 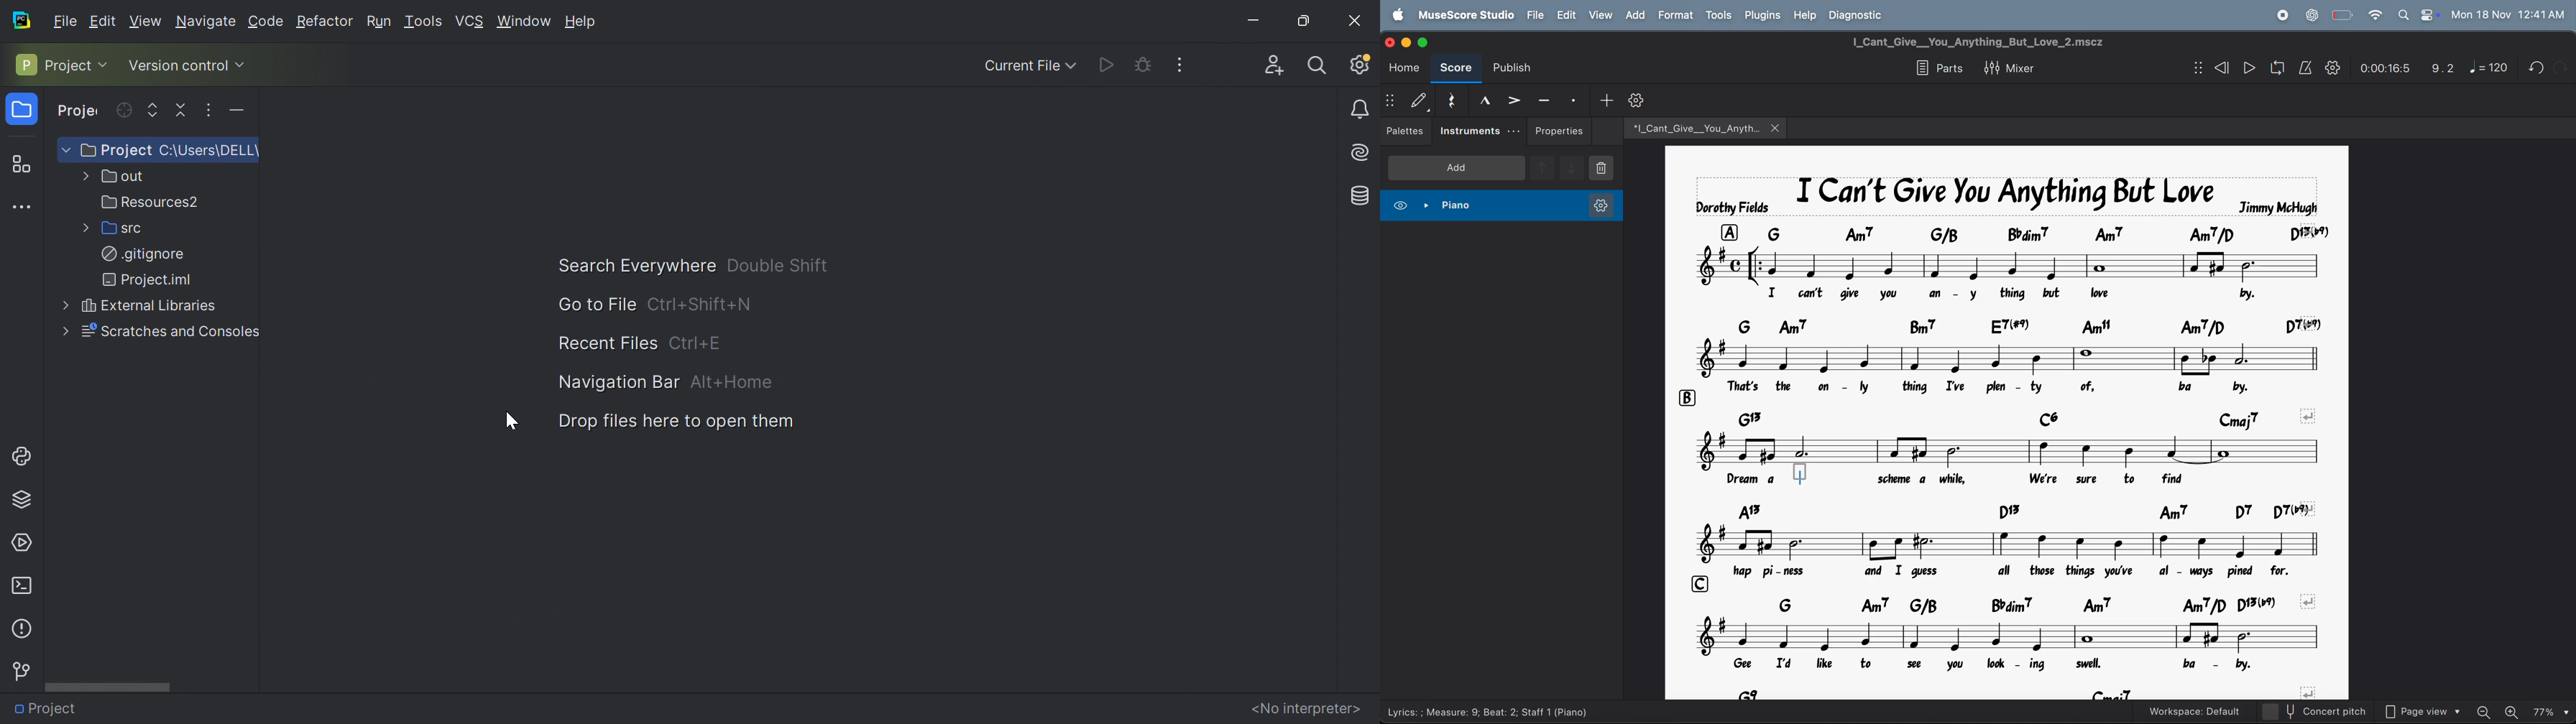 I want to click on Run, so click(x=379, y=21).